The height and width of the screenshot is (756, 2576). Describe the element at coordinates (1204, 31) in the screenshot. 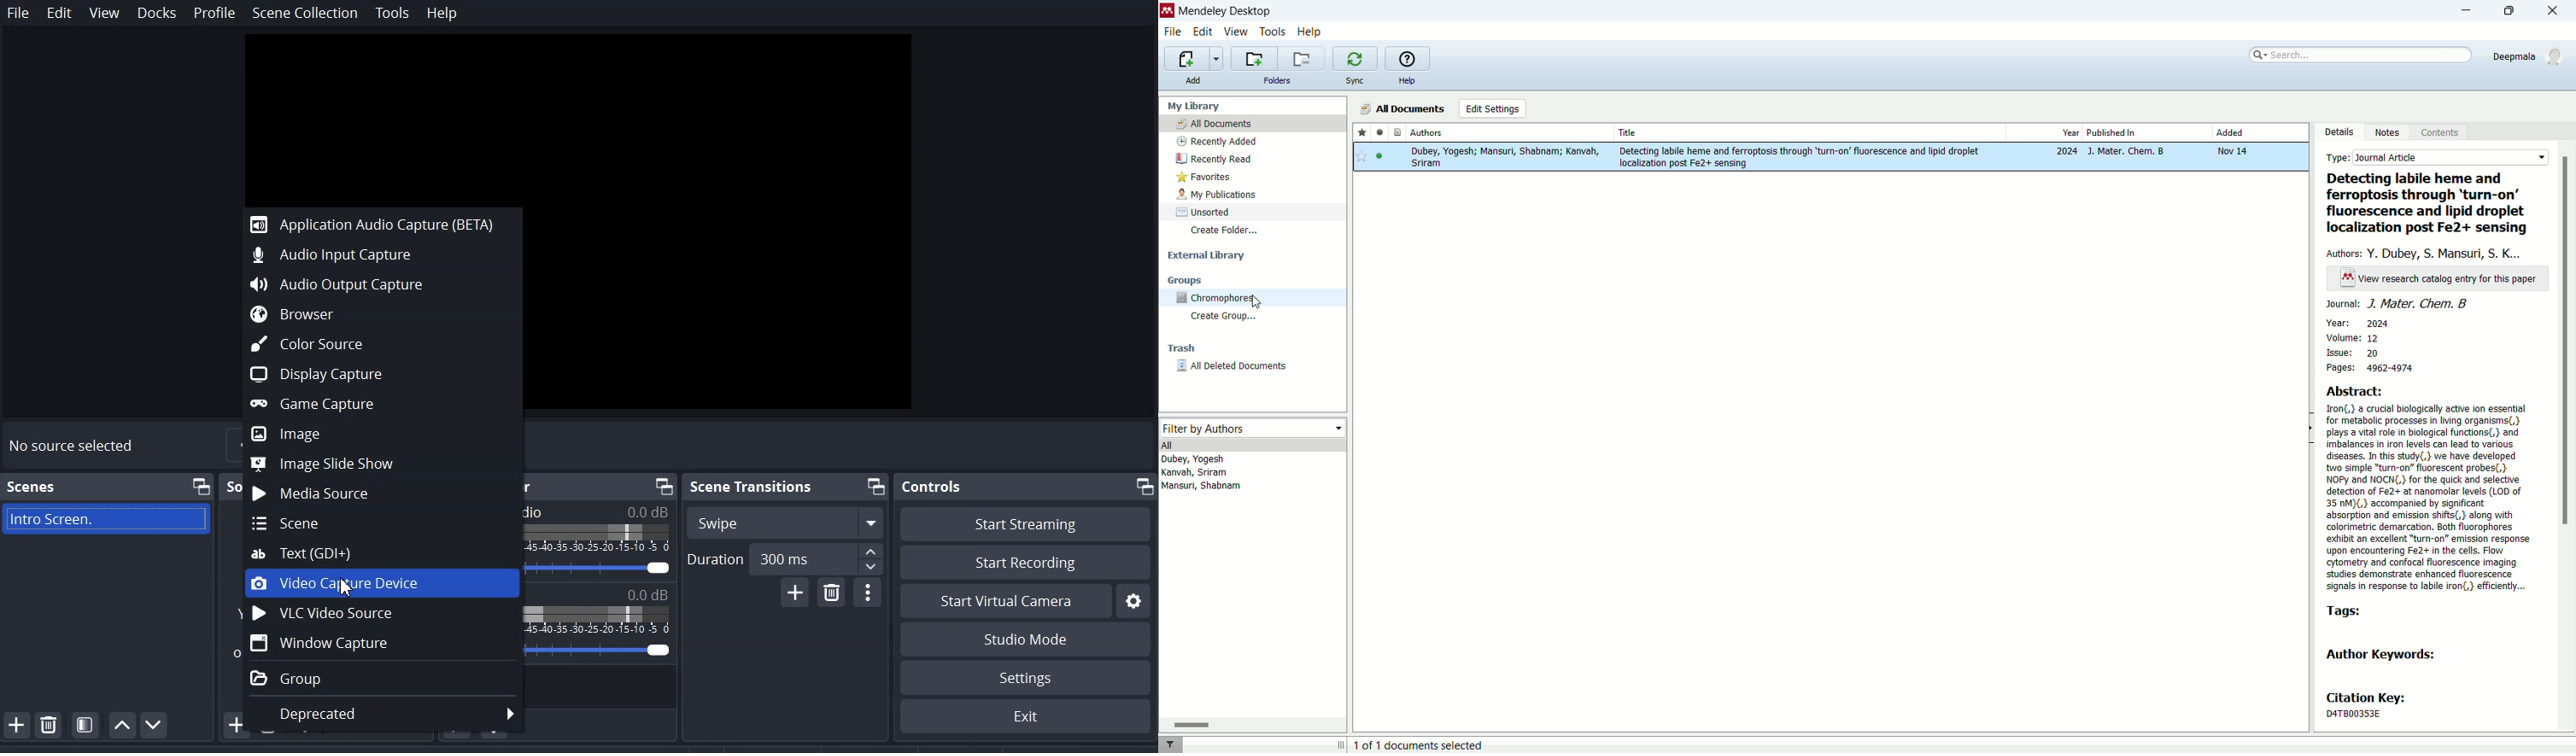

I see `edit` at that location.